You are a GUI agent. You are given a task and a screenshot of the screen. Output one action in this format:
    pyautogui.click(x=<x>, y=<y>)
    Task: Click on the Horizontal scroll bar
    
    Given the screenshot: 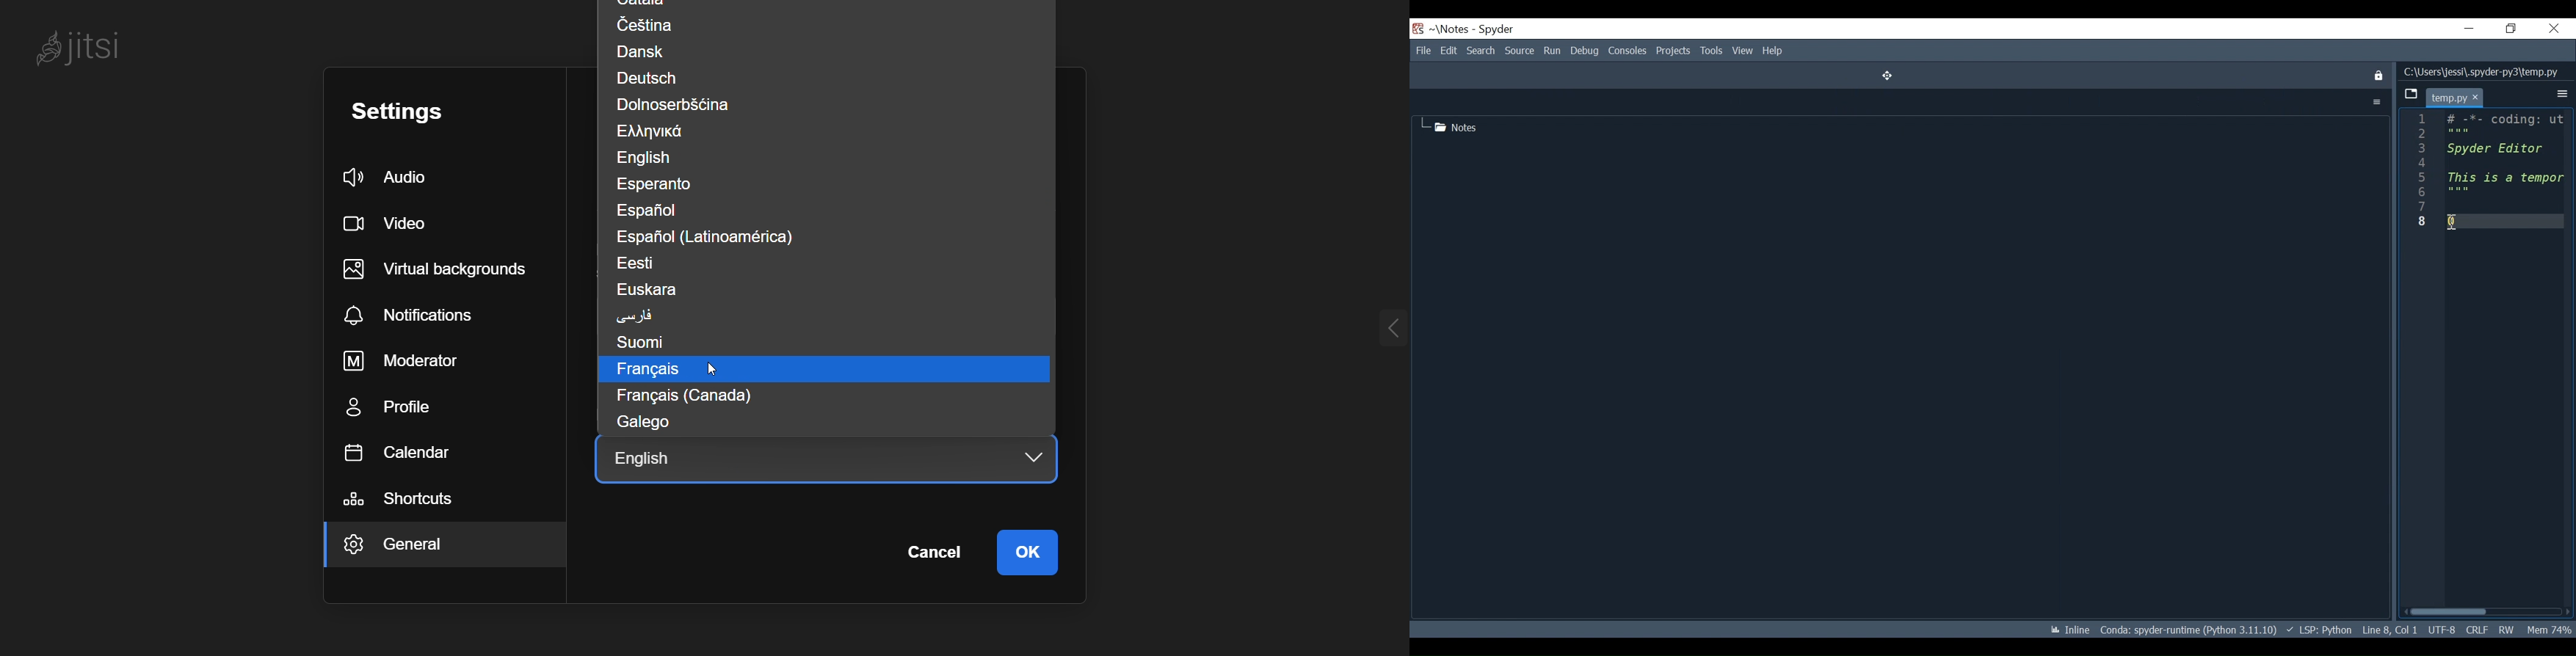 What is the action you would take?
    pyautogui.click(x=2489, y=609)
    